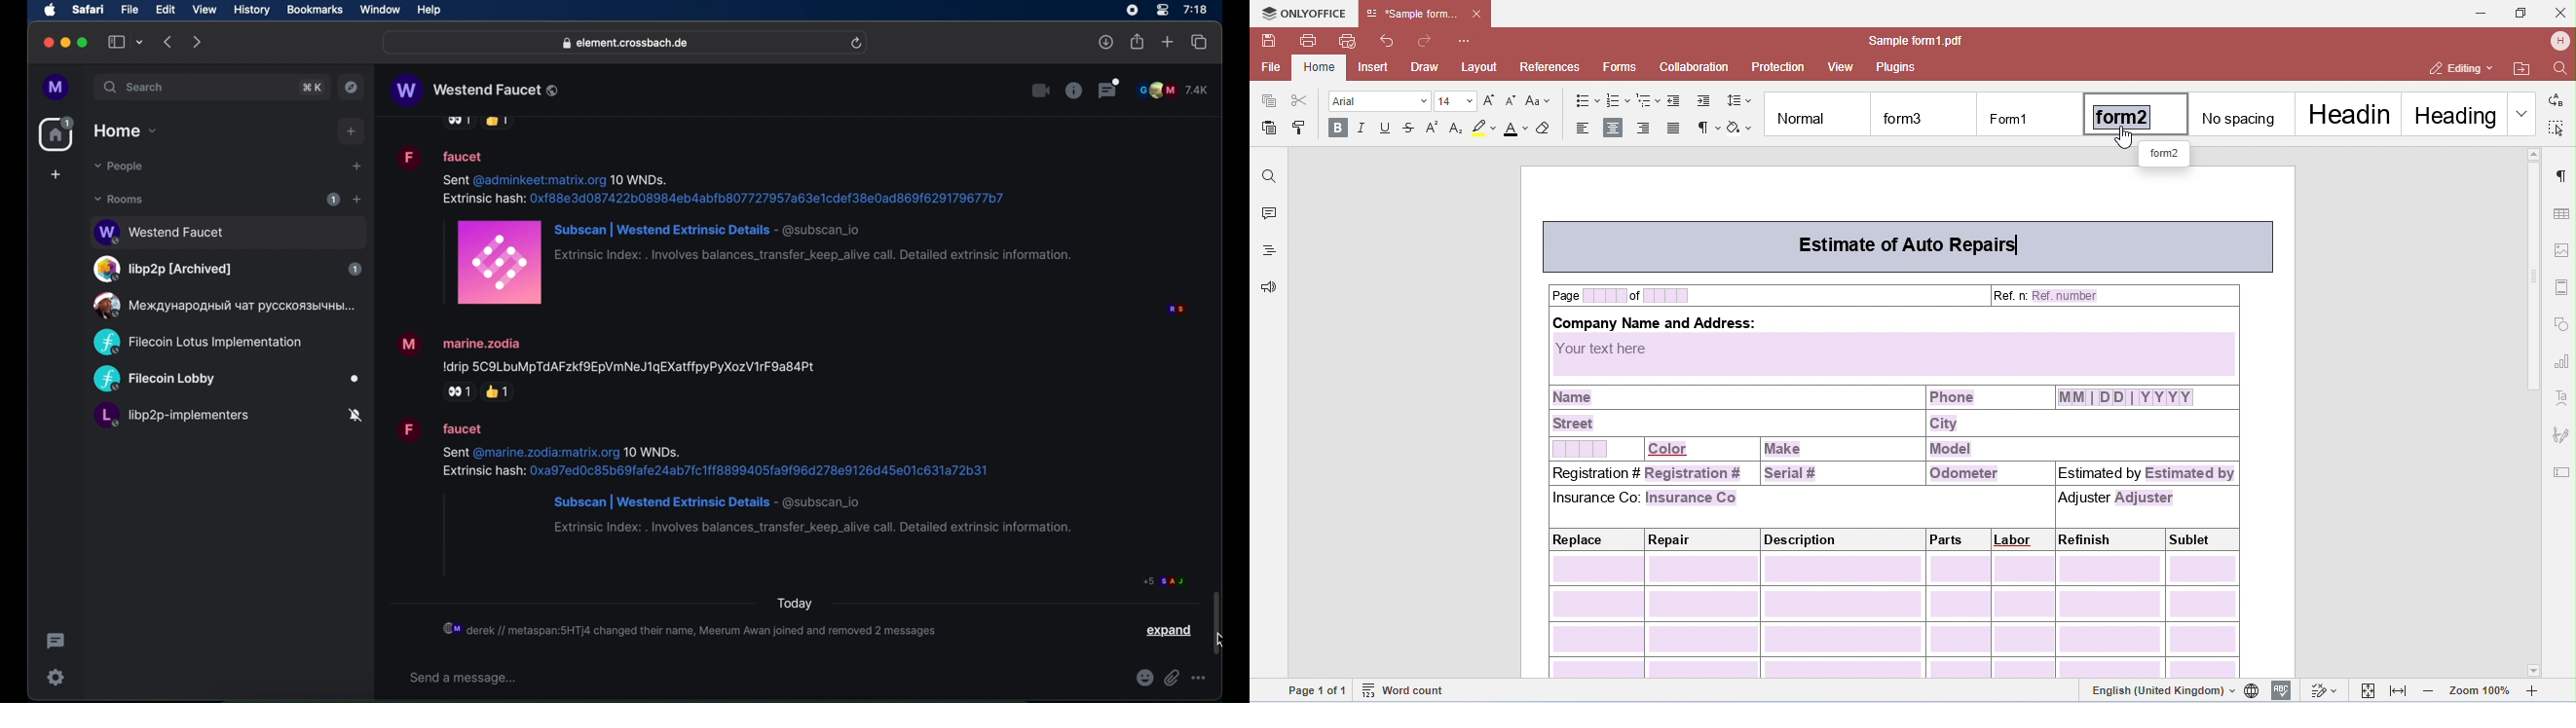 This screenshot has width=2576, height=728. I want to click on attach file, so click(1173, 678).